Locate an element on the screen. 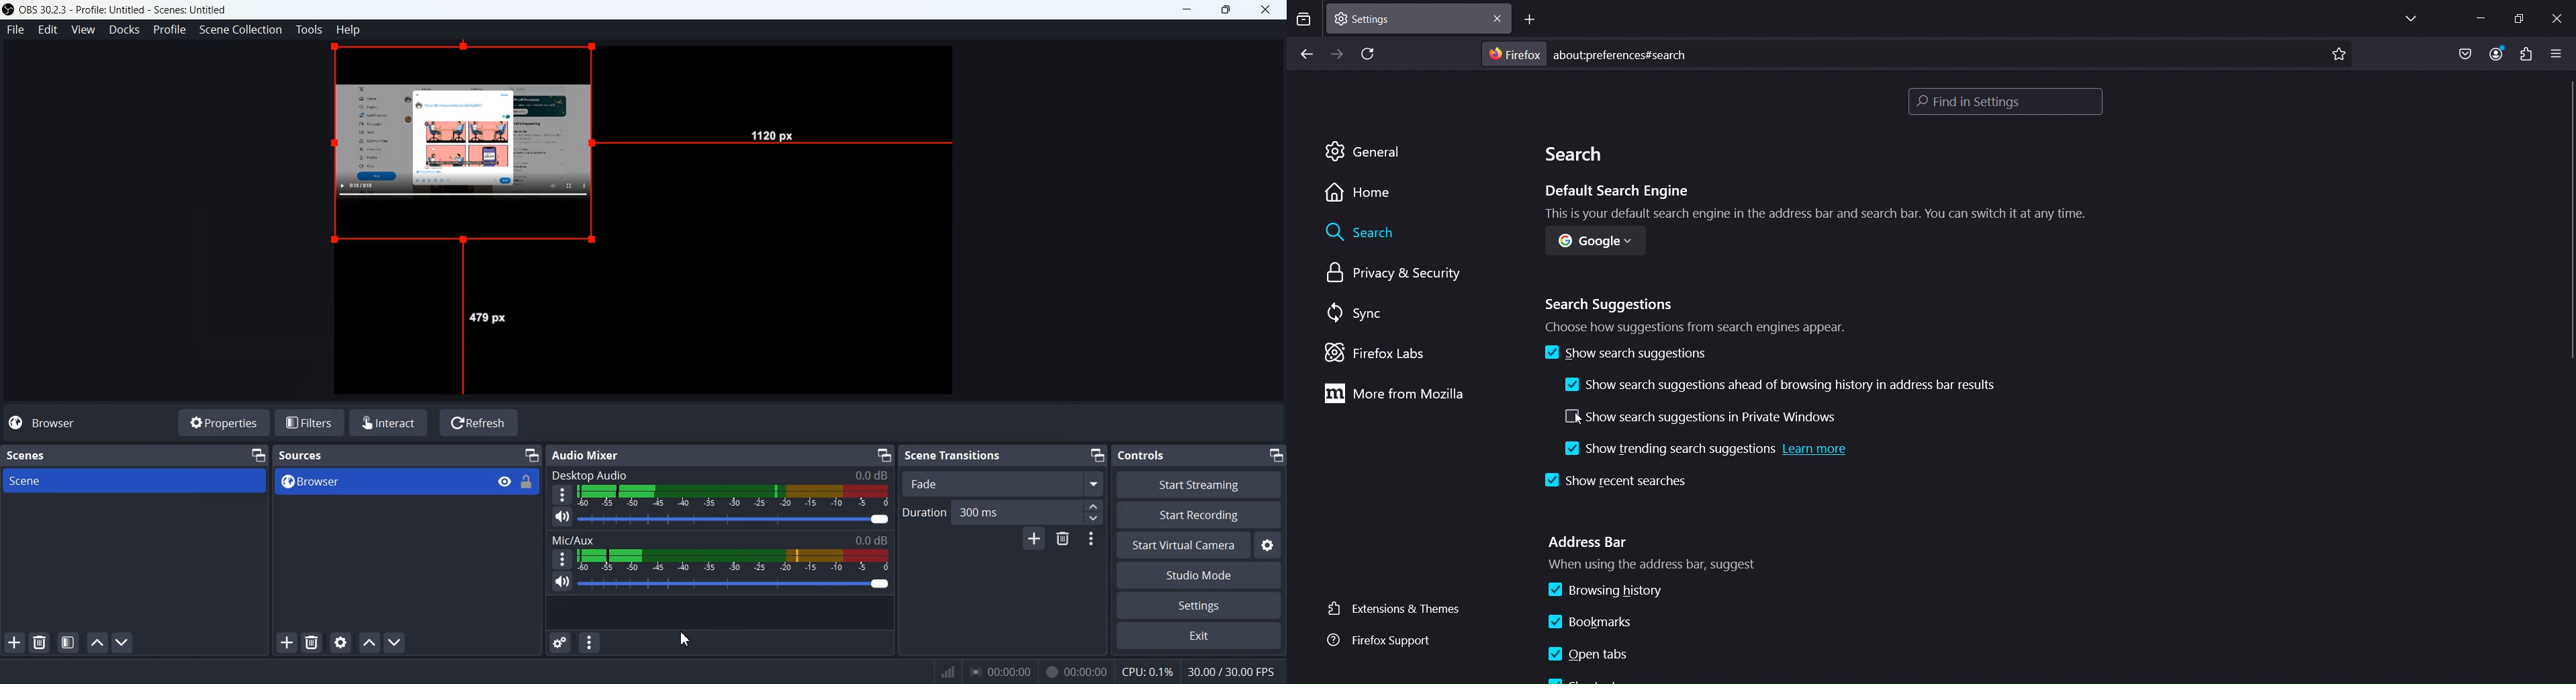 Image resolution: width=2576 pixels, height=700 pixels. Sources is located at coordinates (310, 455).